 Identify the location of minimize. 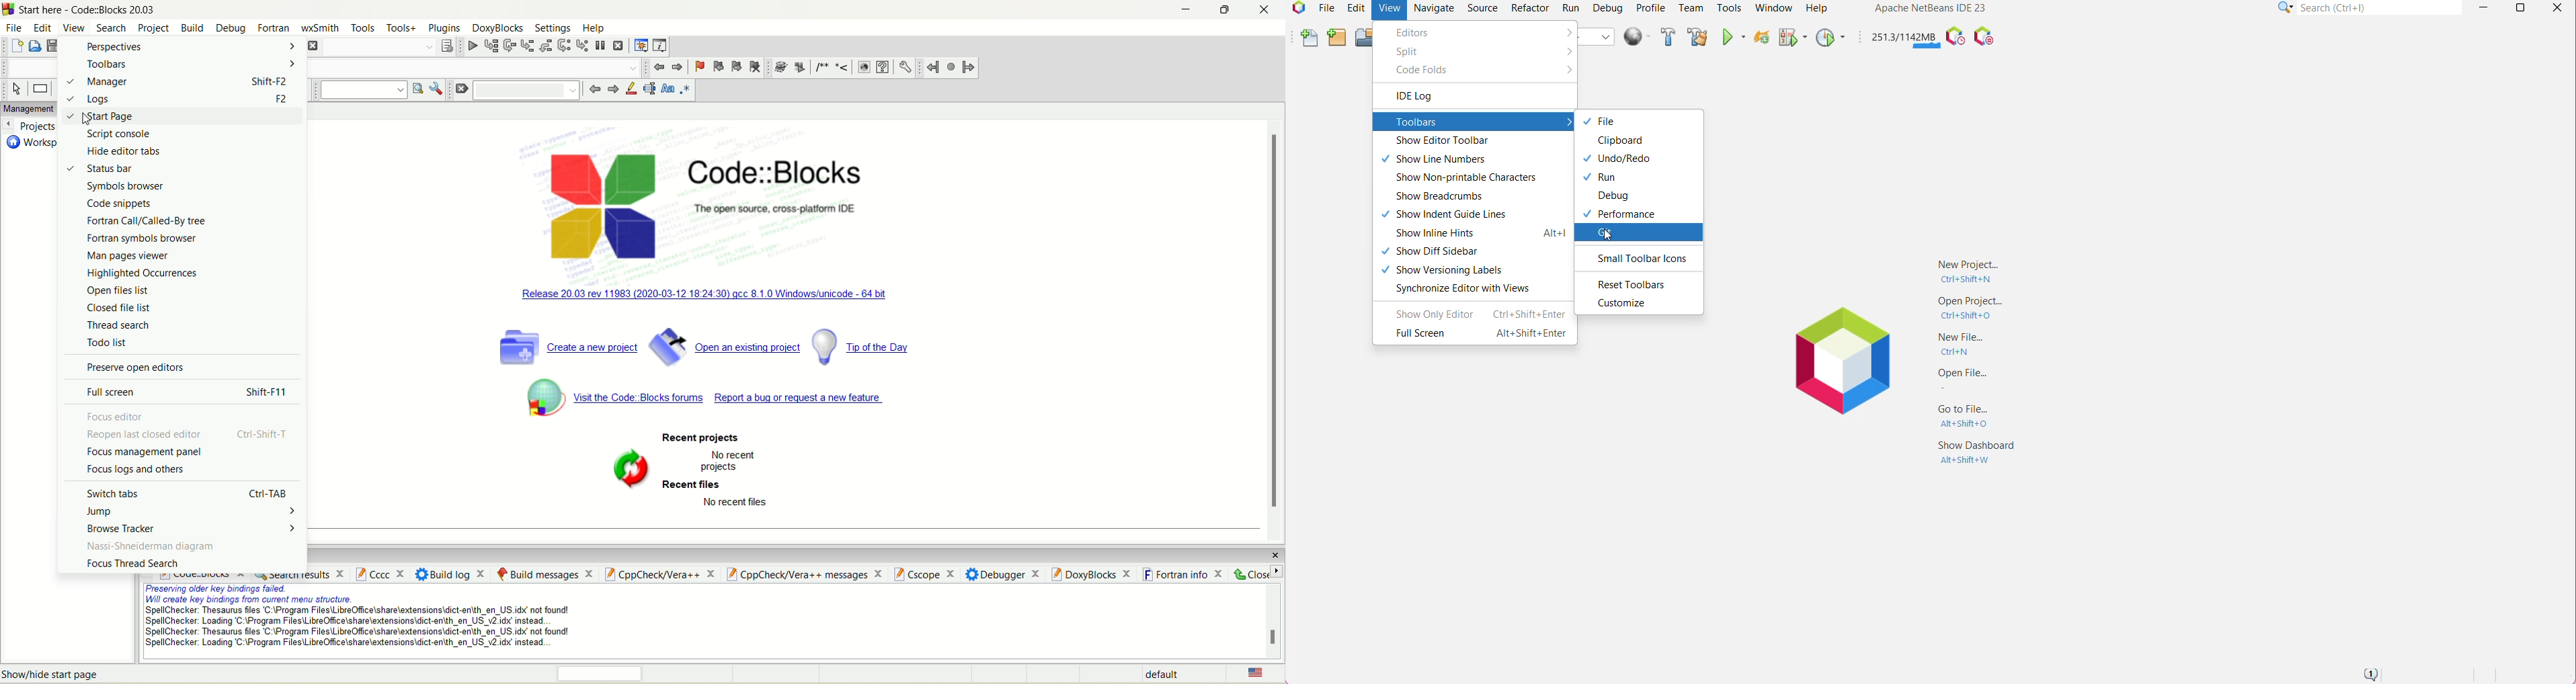
(1176, 11).